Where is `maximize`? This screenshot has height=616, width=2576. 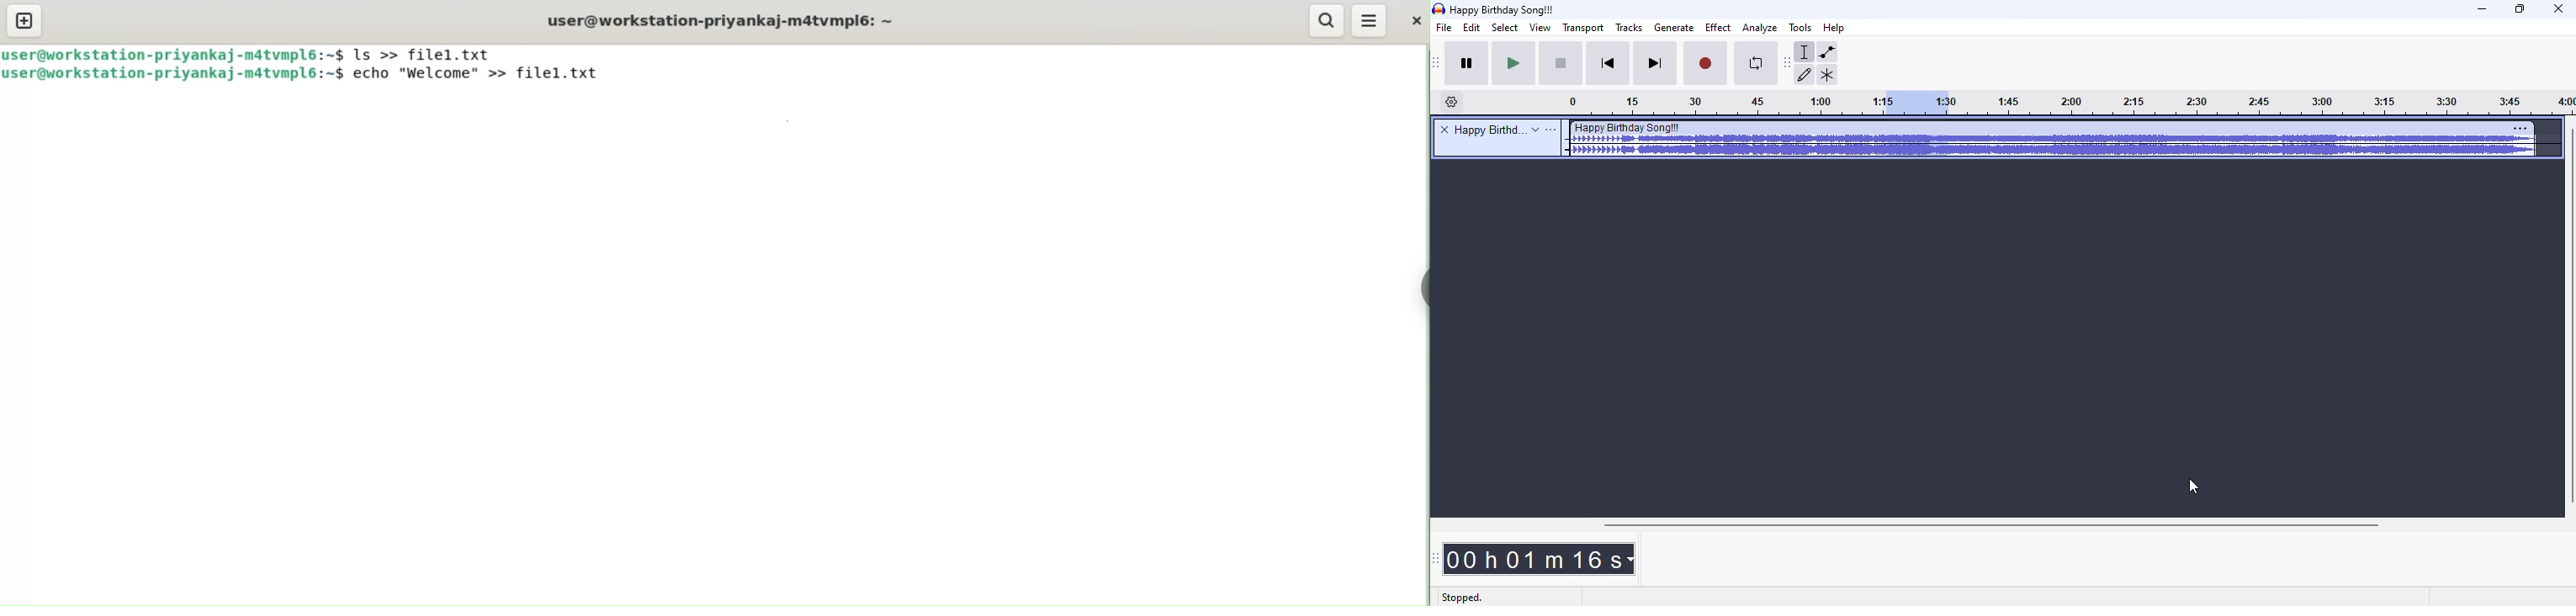
maximize is located at coordinates (2520, 9).